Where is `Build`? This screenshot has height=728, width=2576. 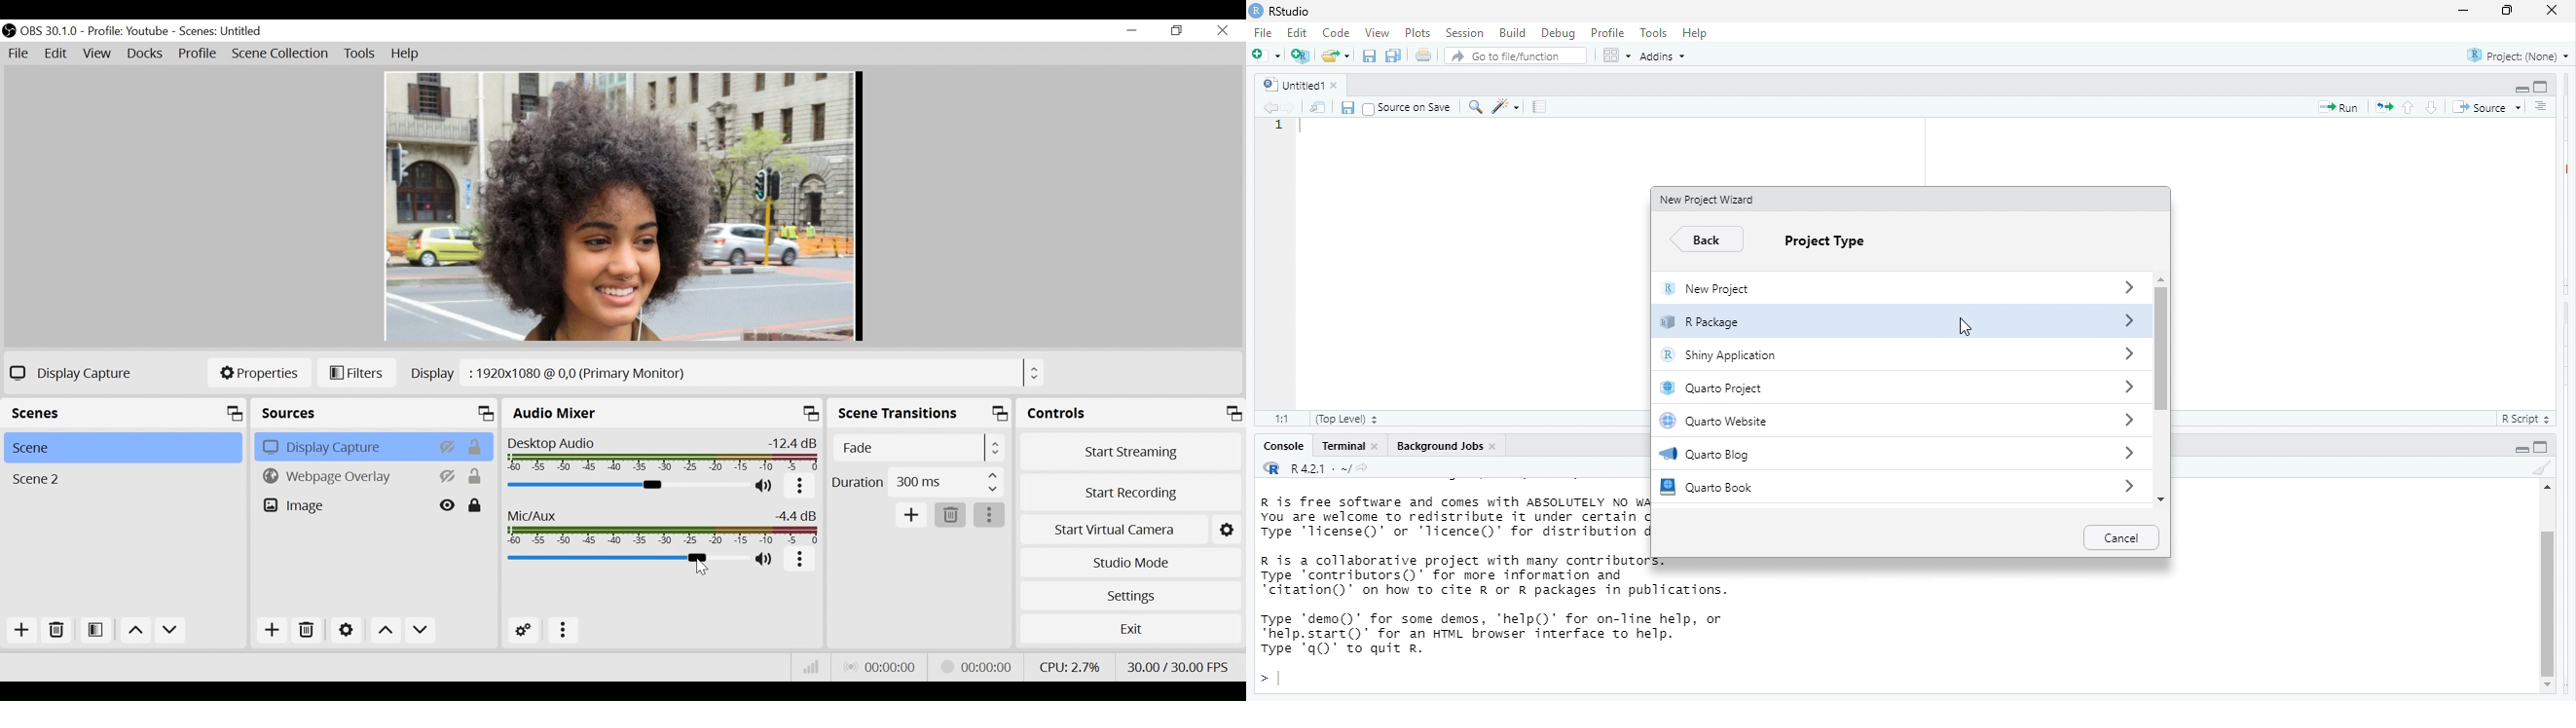 Build is located at coordinates (1512, 32).